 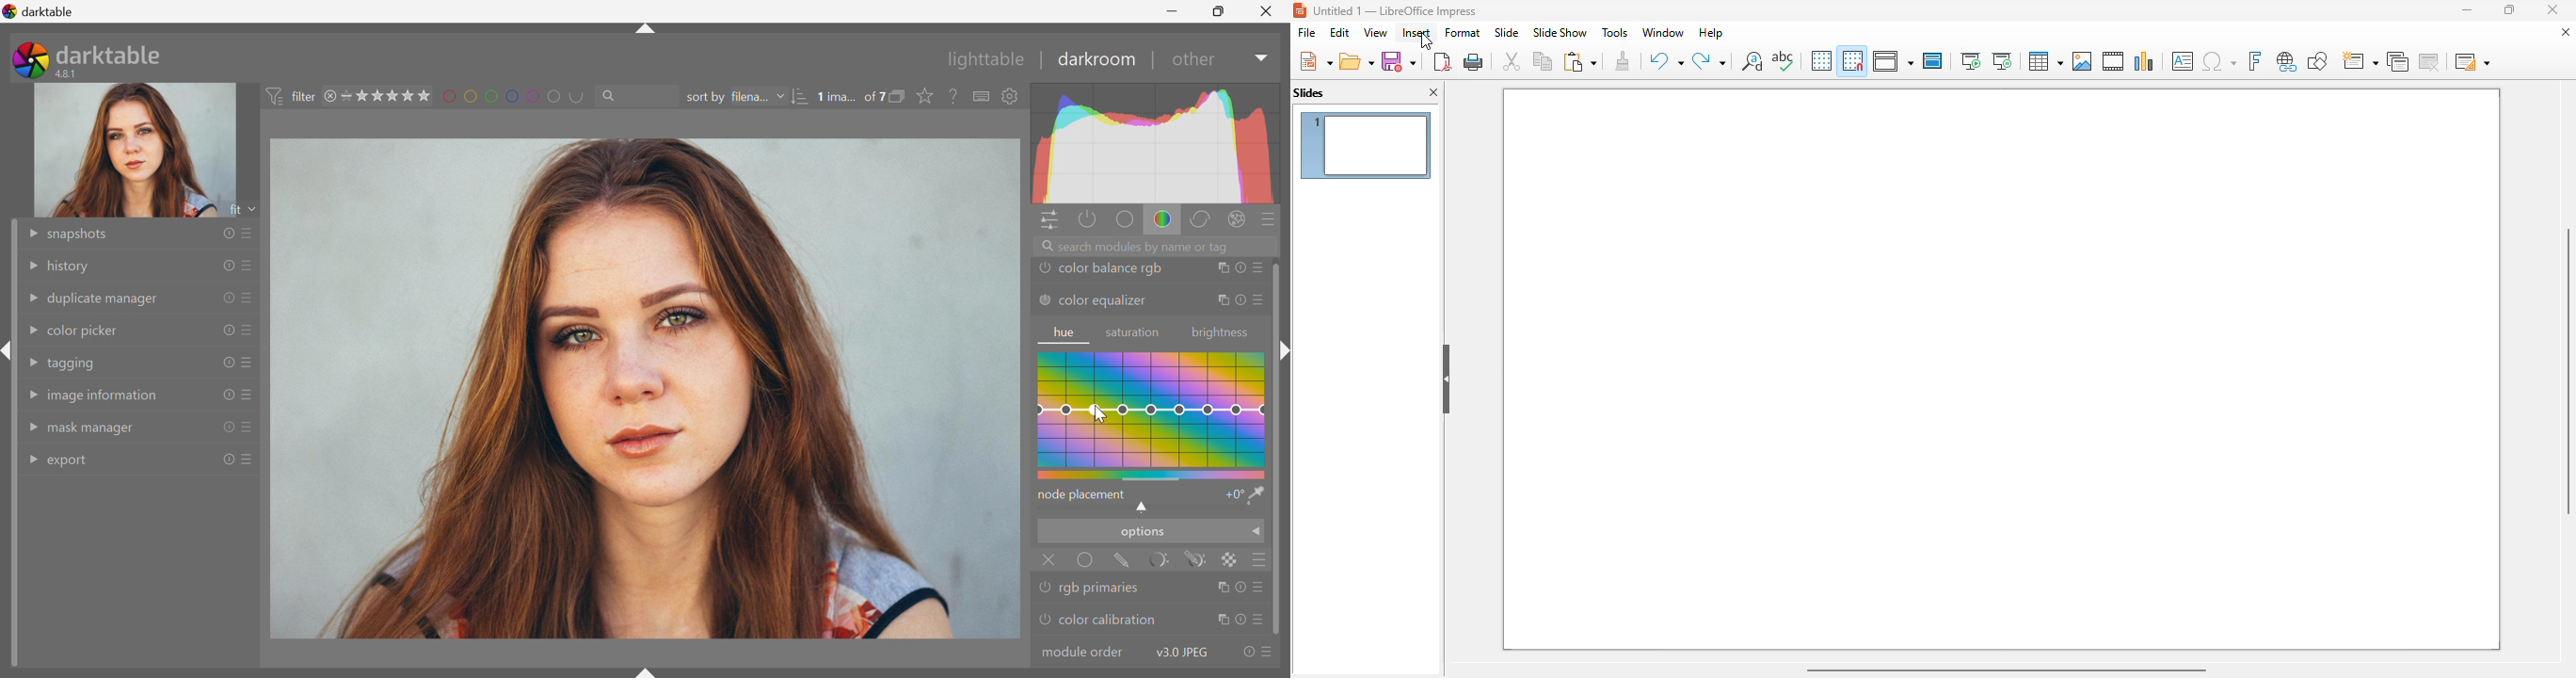 I want to click on table, so click(x=2044, y=61).